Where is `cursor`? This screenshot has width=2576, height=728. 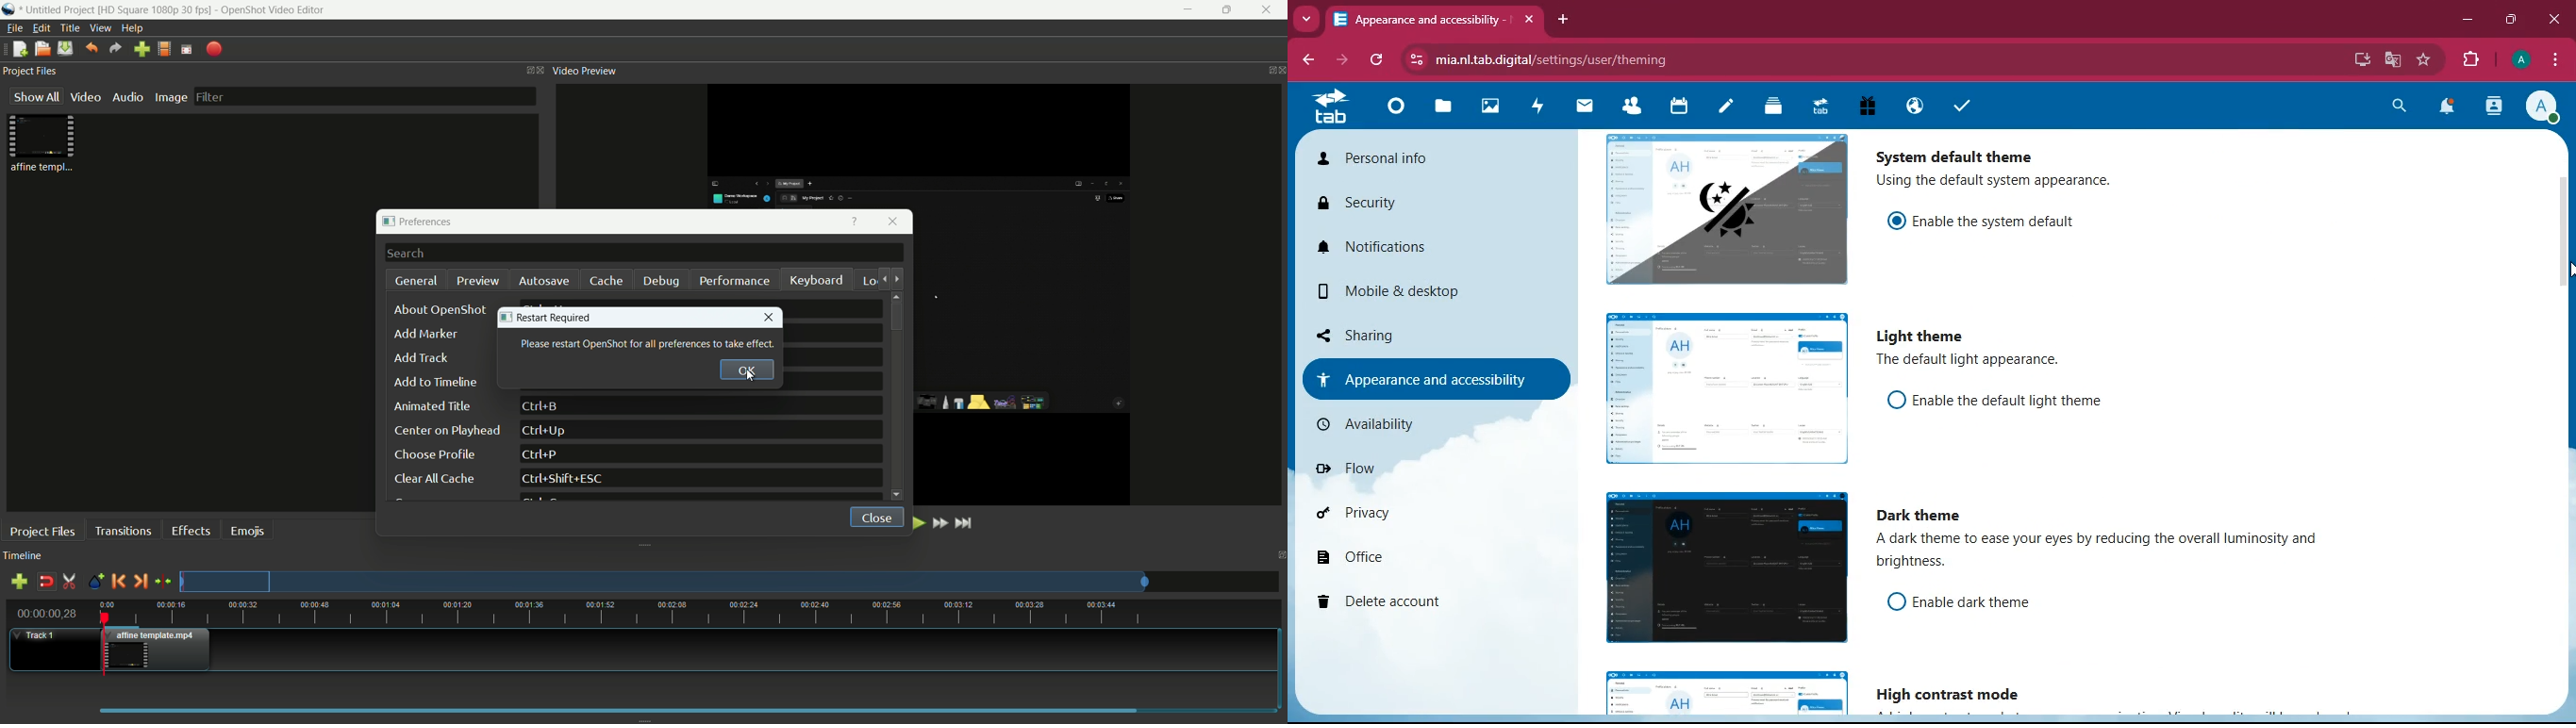
cursor is located at coordinates (2568, 270).